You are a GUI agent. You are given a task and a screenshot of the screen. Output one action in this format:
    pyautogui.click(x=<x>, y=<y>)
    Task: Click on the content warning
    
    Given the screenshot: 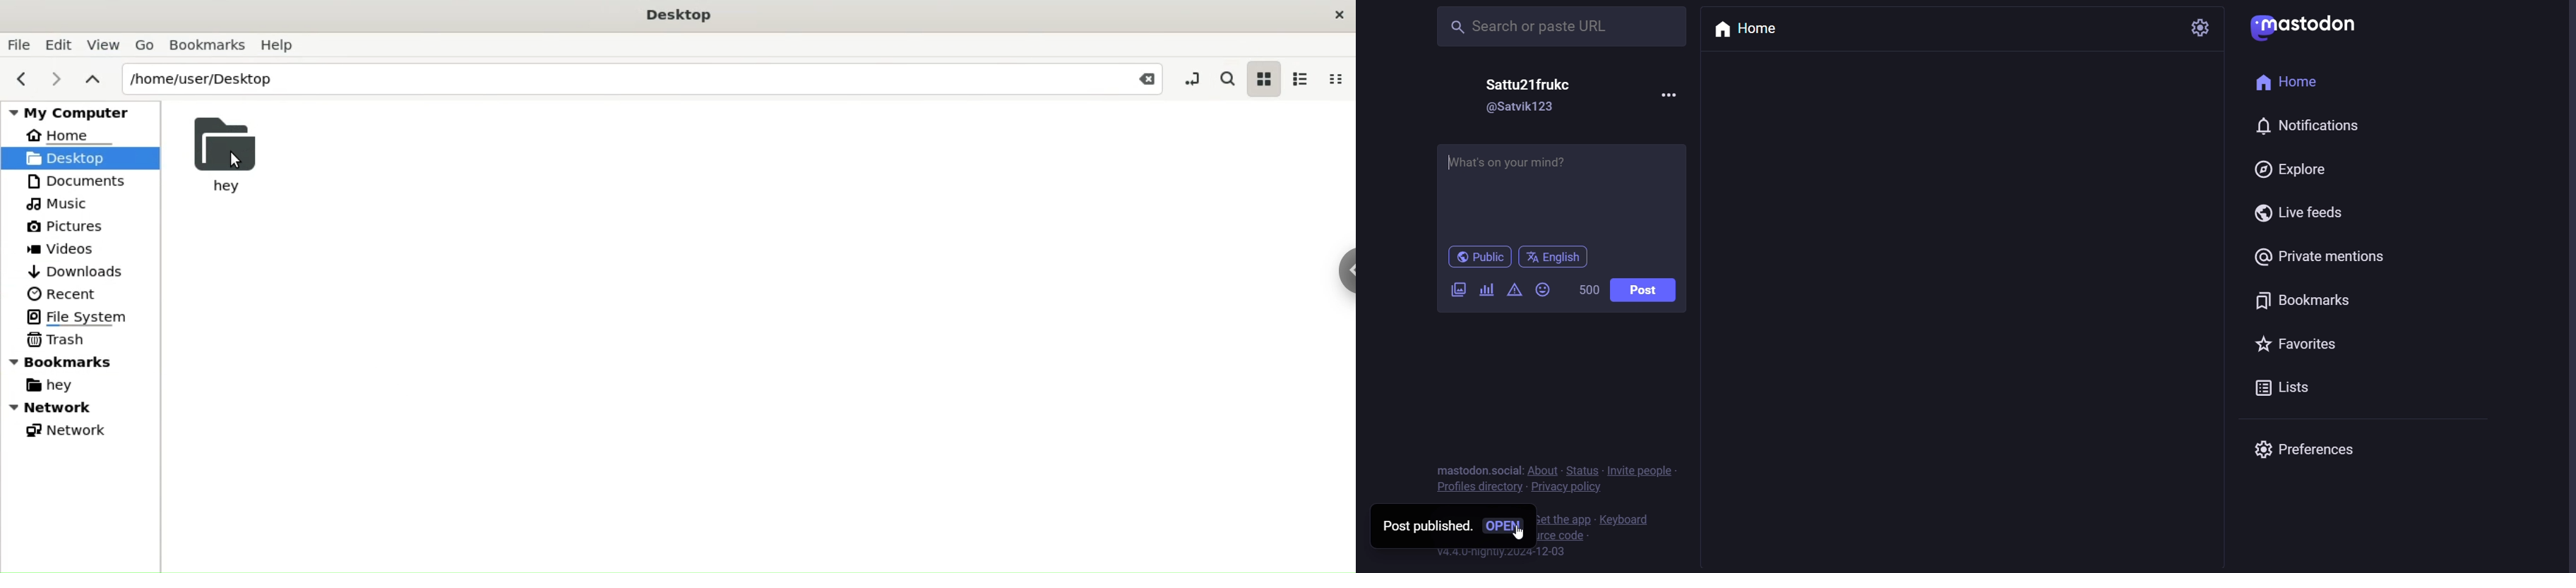 What is the action you would take?
    pyautogui.click(x=1515, y=294)
    